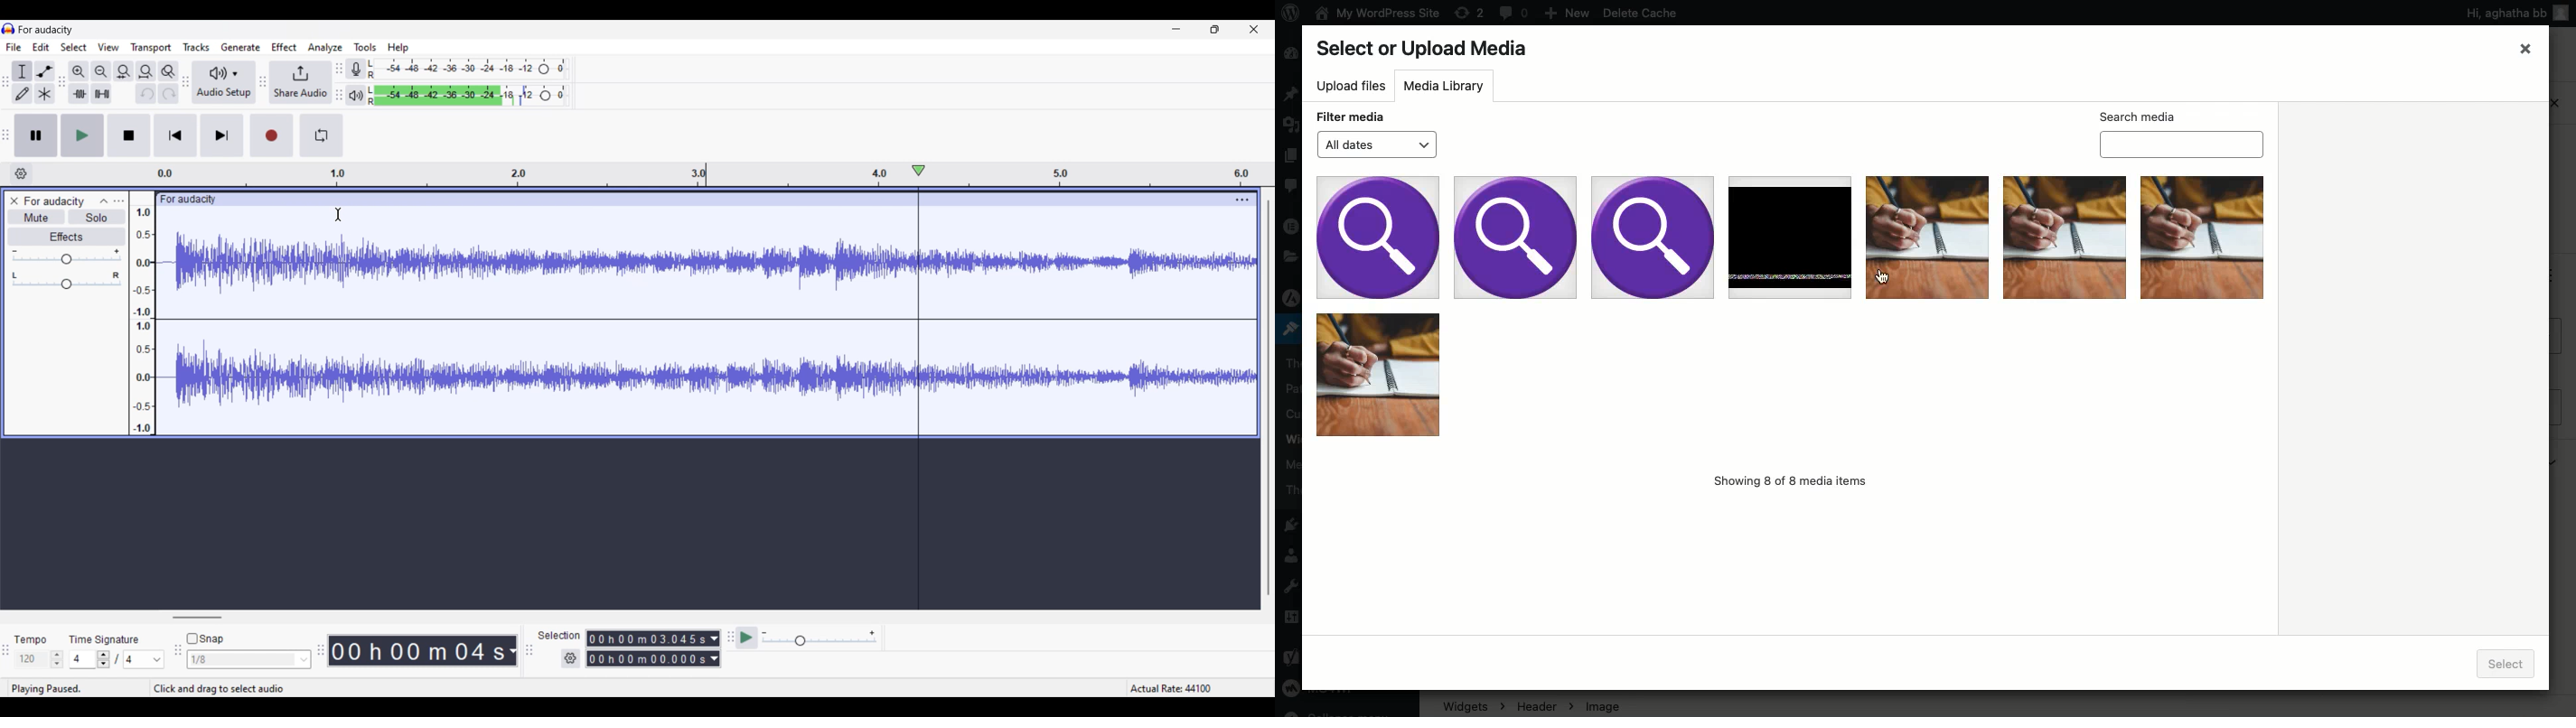  I want to click on Skip/Select to end, so click(222, 135).